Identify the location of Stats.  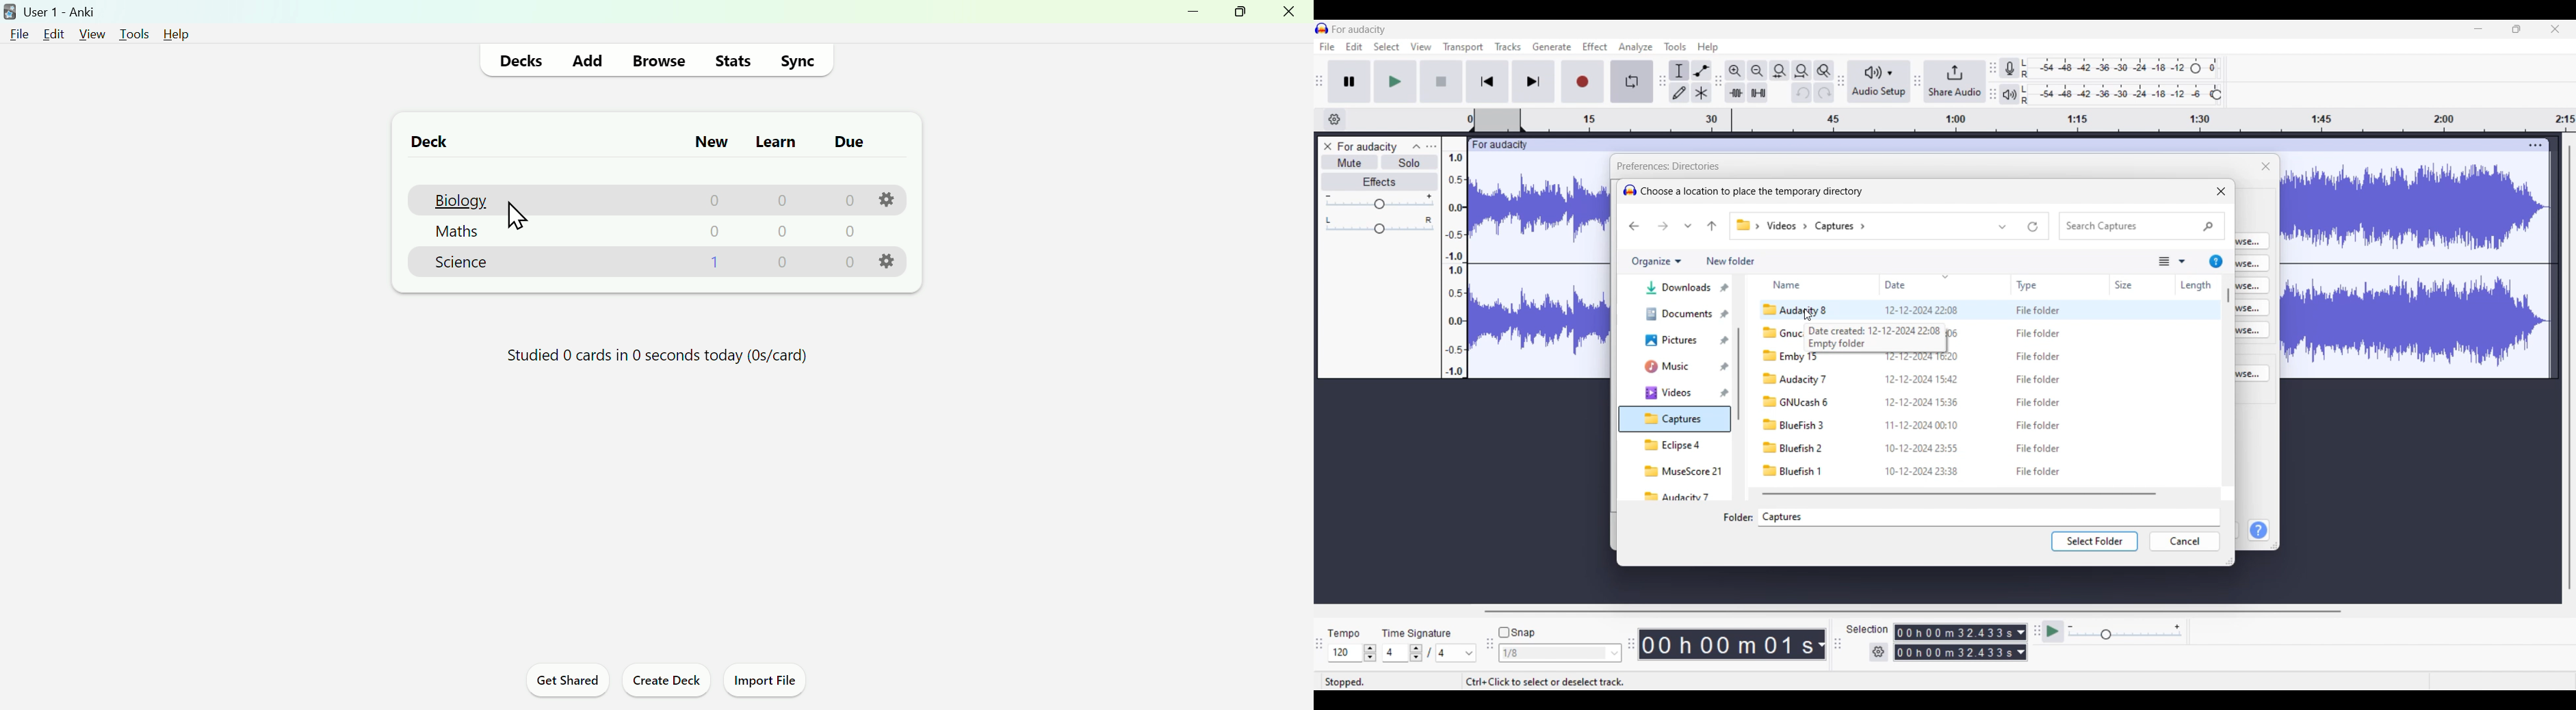
(731, 60).